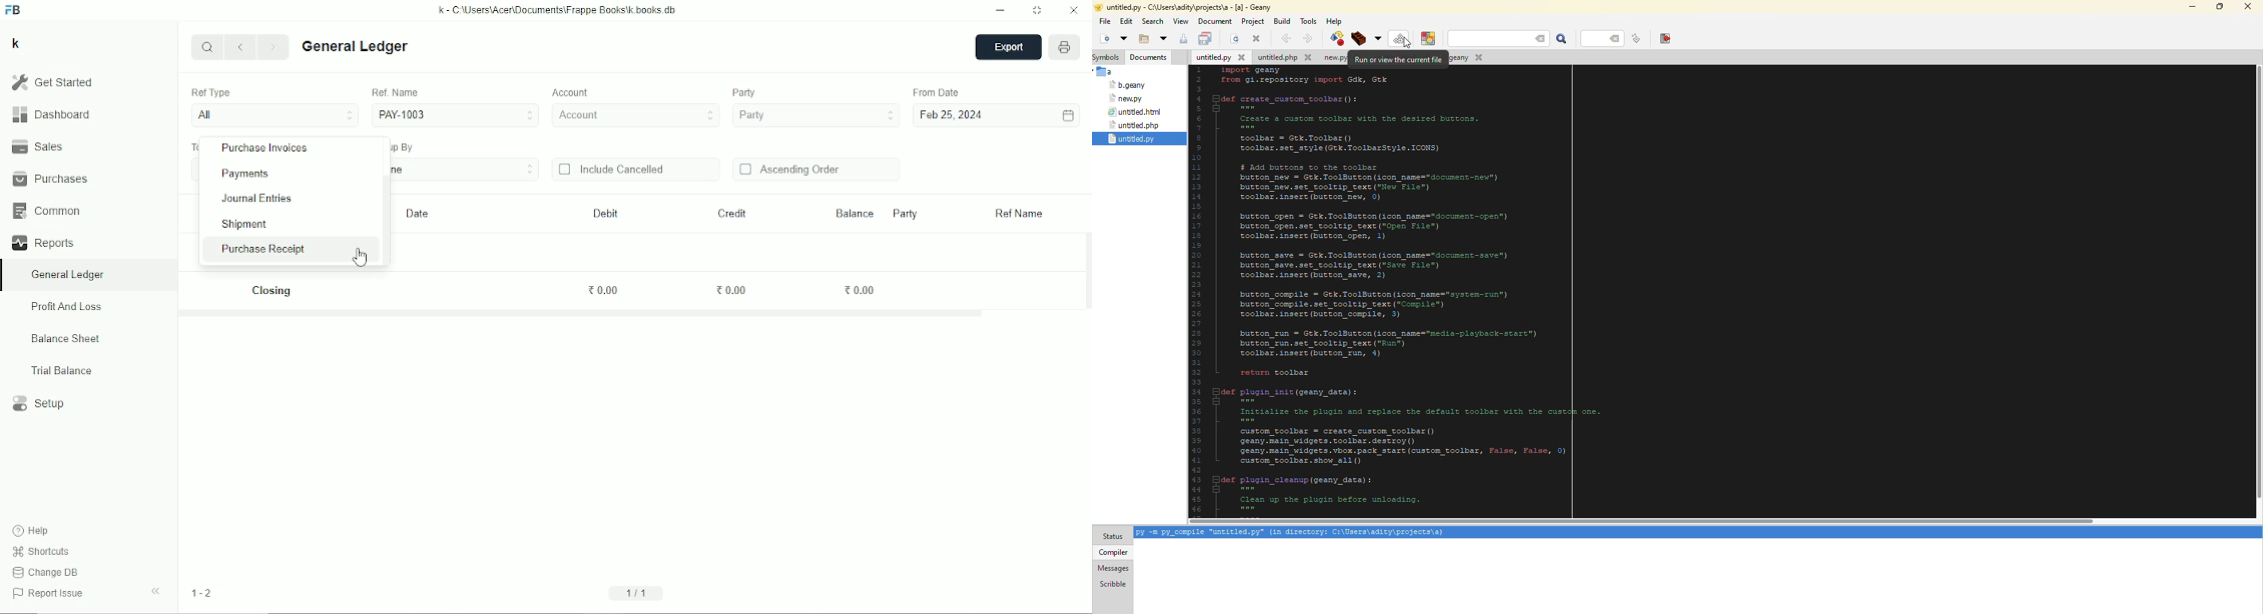 This screenshot has height=616, width=2268. Describe the element at coordinates (2222, 7) in the screenshot. I see `maximize` at that location.